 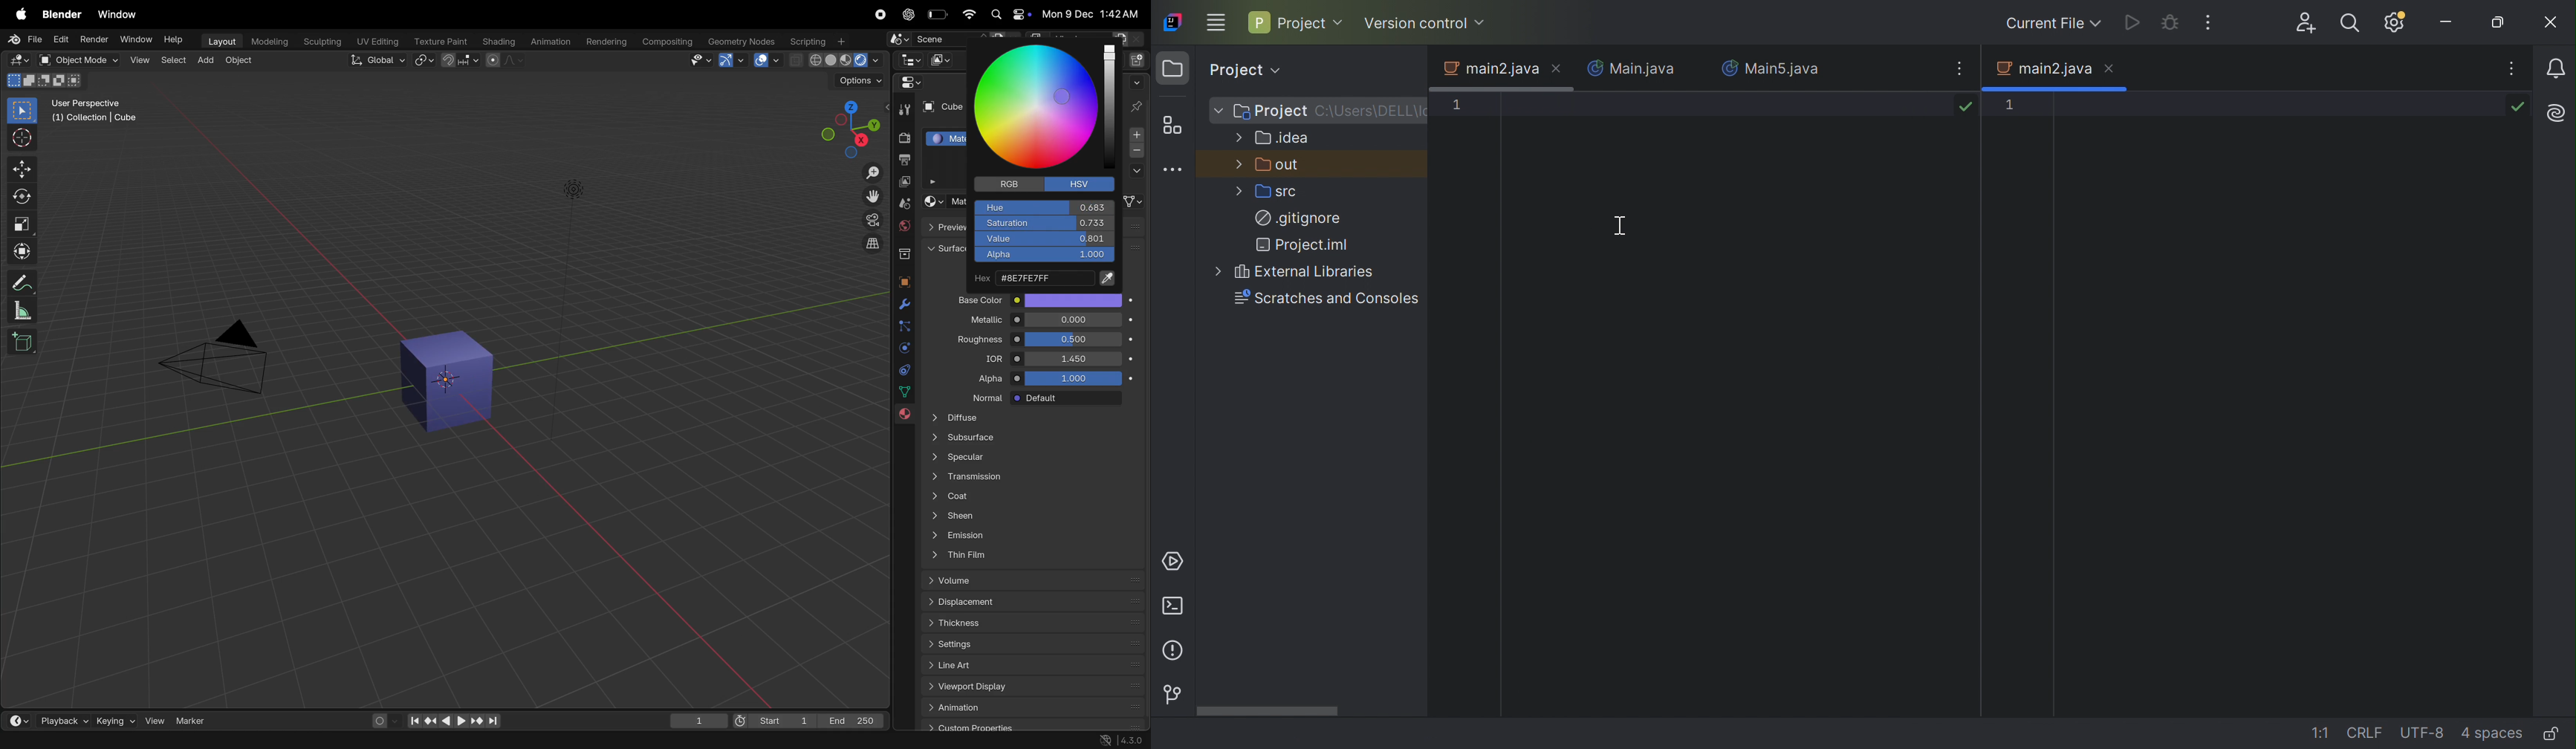 I want to click on 1, so click(x=2025, y=108).